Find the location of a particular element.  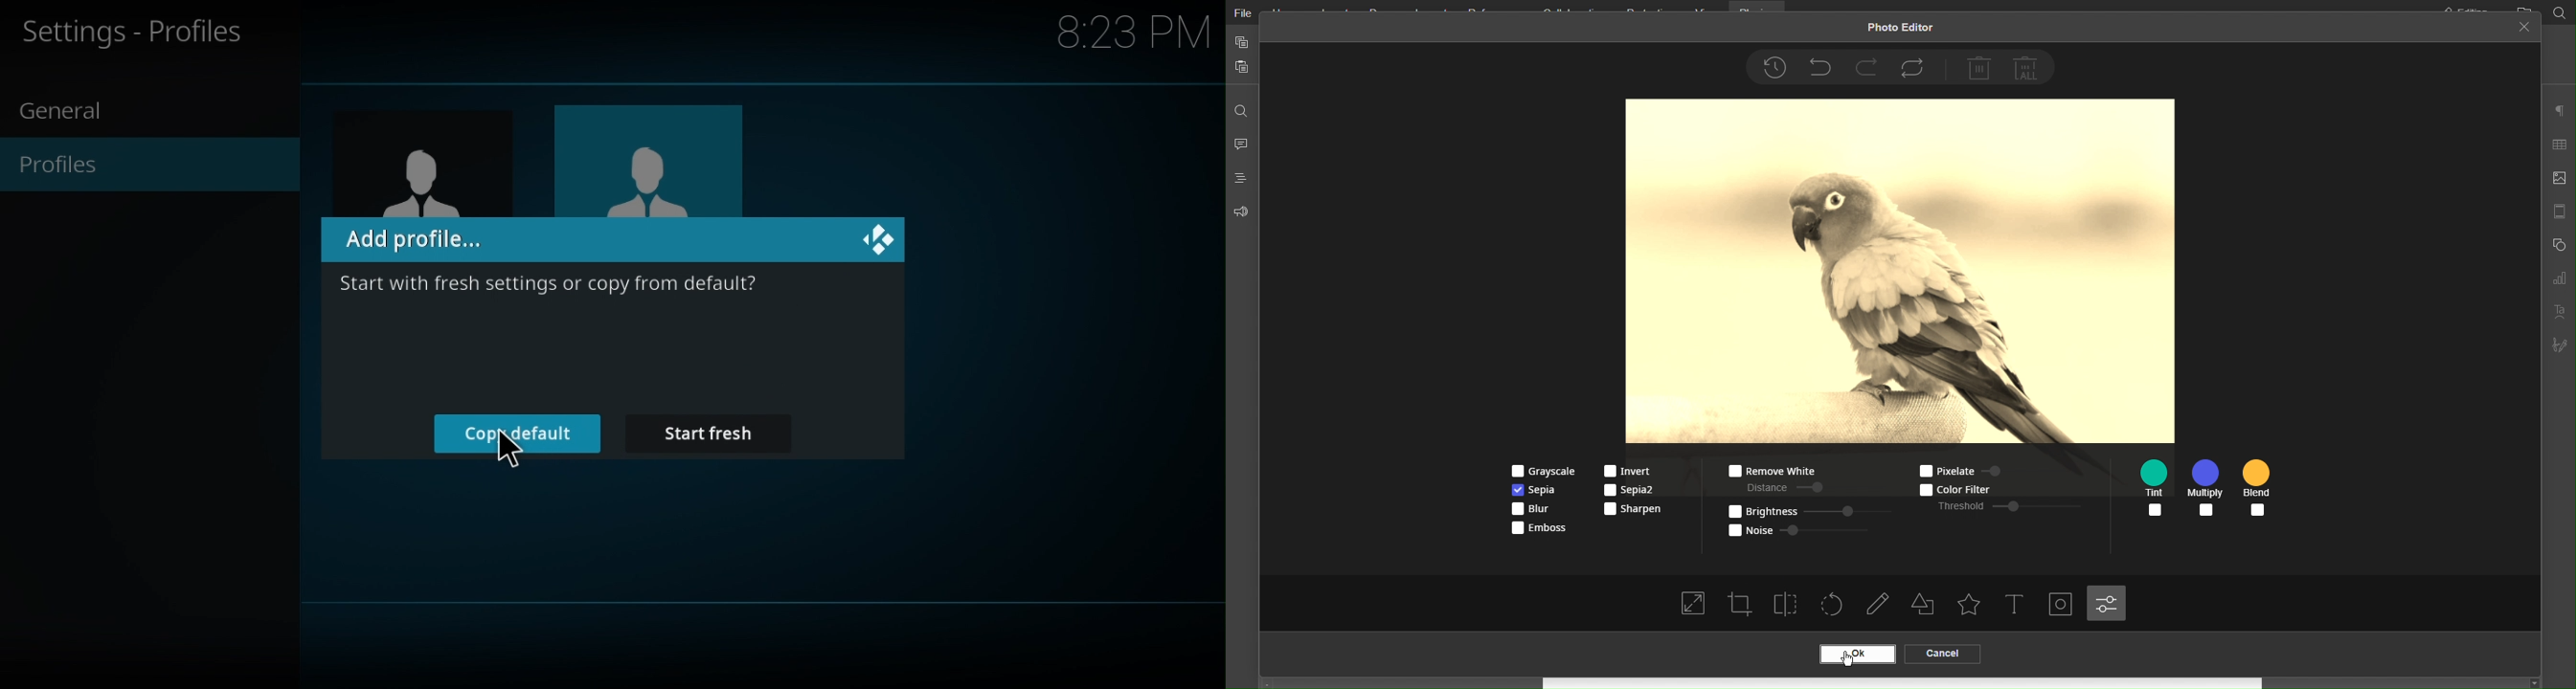

Settings is located at coordinates (2108, 603).